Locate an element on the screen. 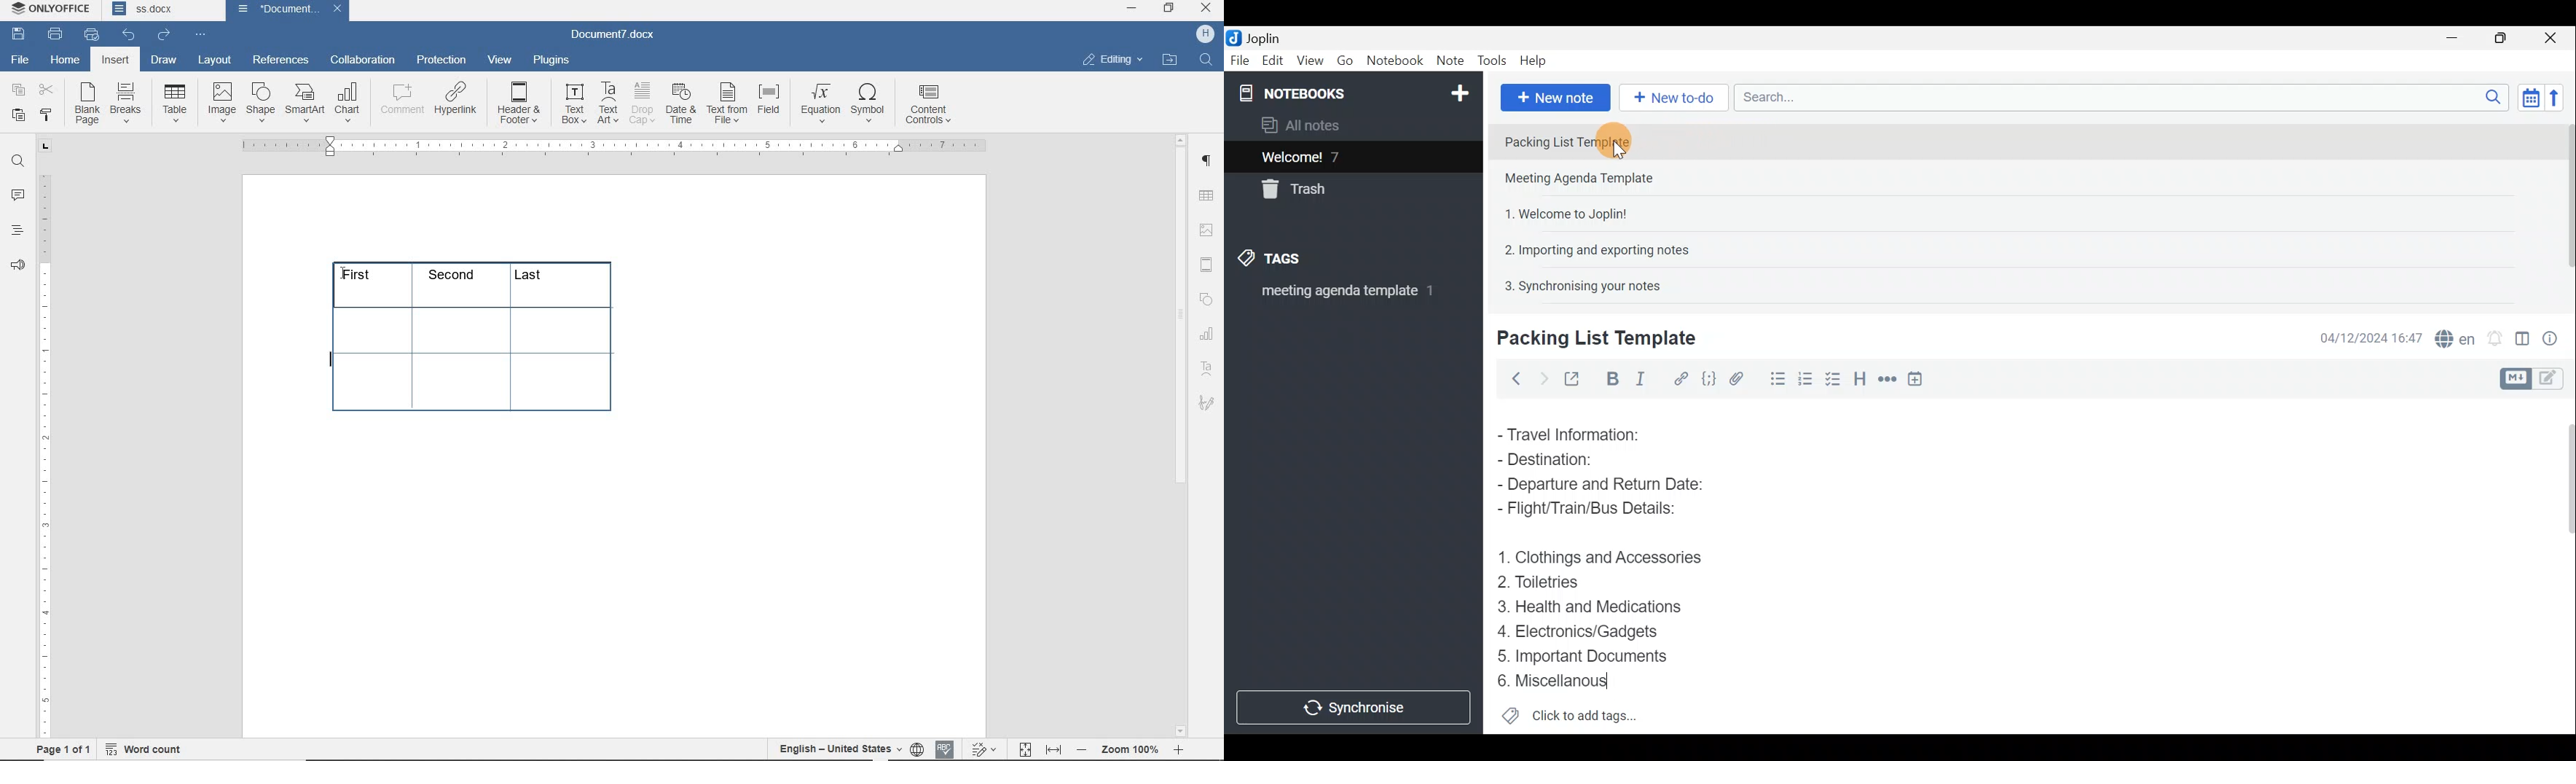  spell checking is located at coordinates (946, 748).